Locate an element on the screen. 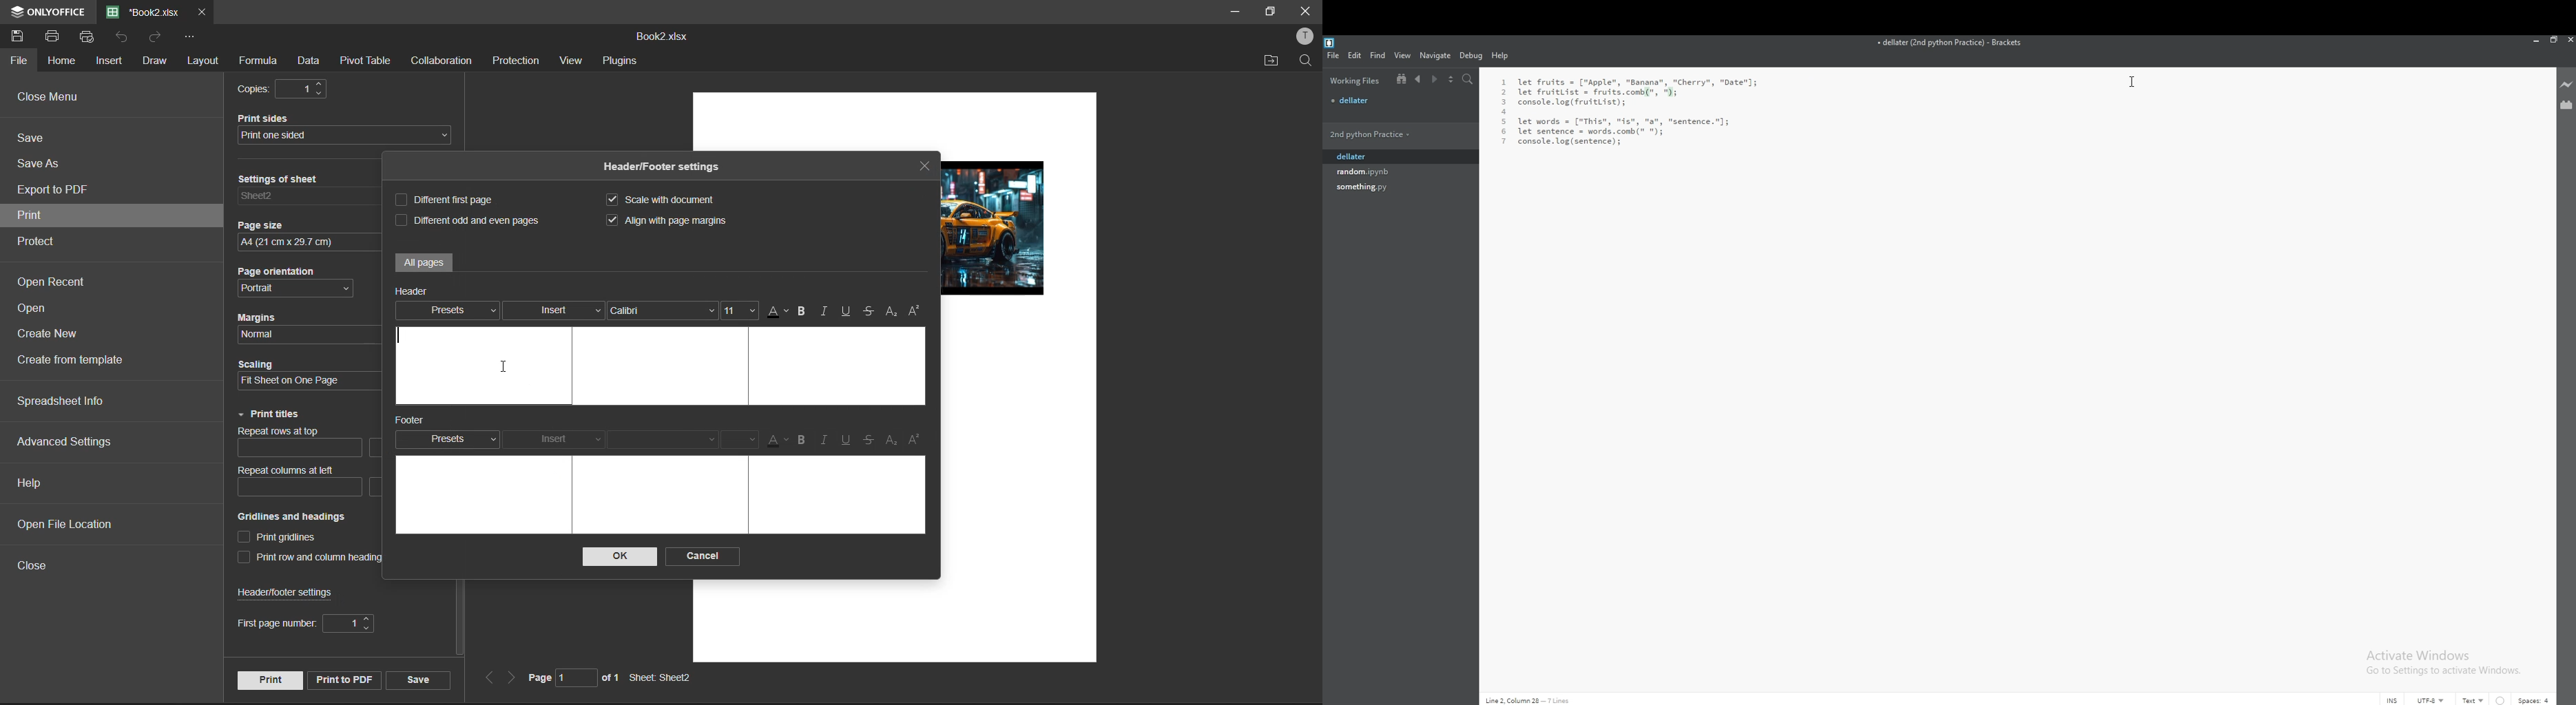 This screenshot has width=2576, height=728. export to pdf is located at coordinates (54, 192).